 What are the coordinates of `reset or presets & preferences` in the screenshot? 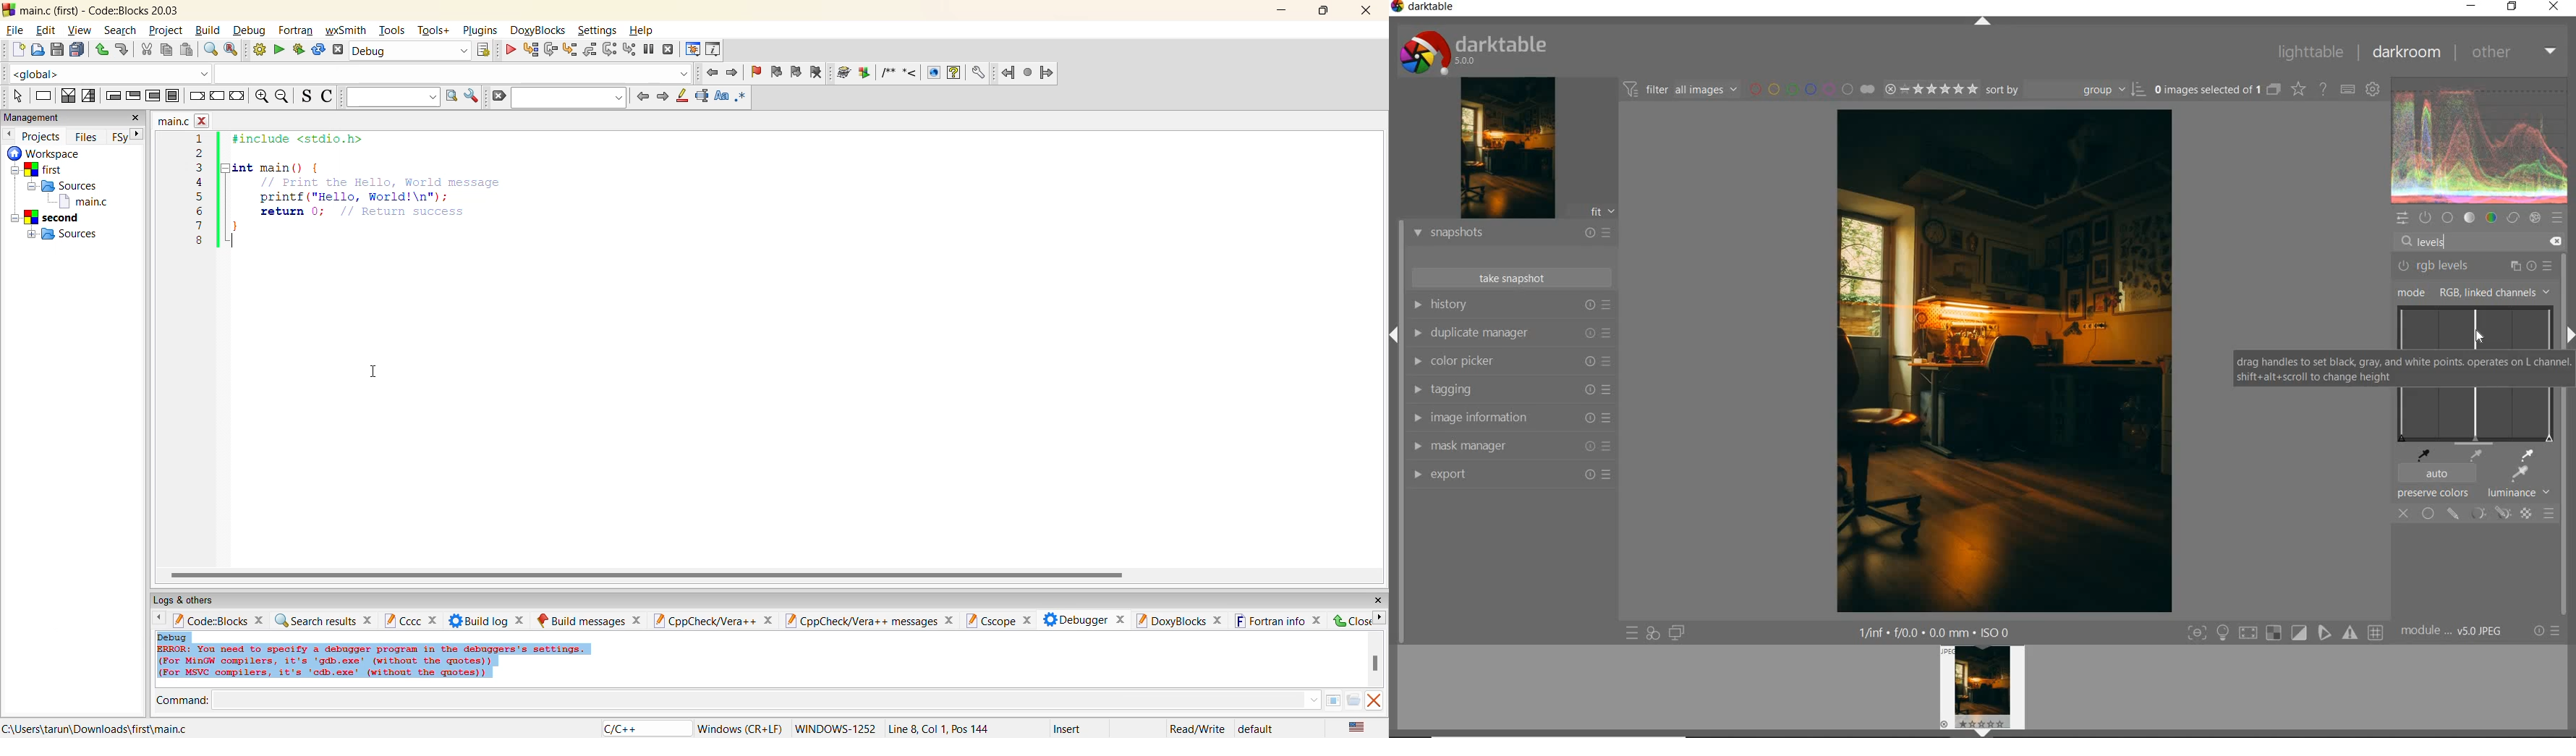 It's located at (2547, 631).